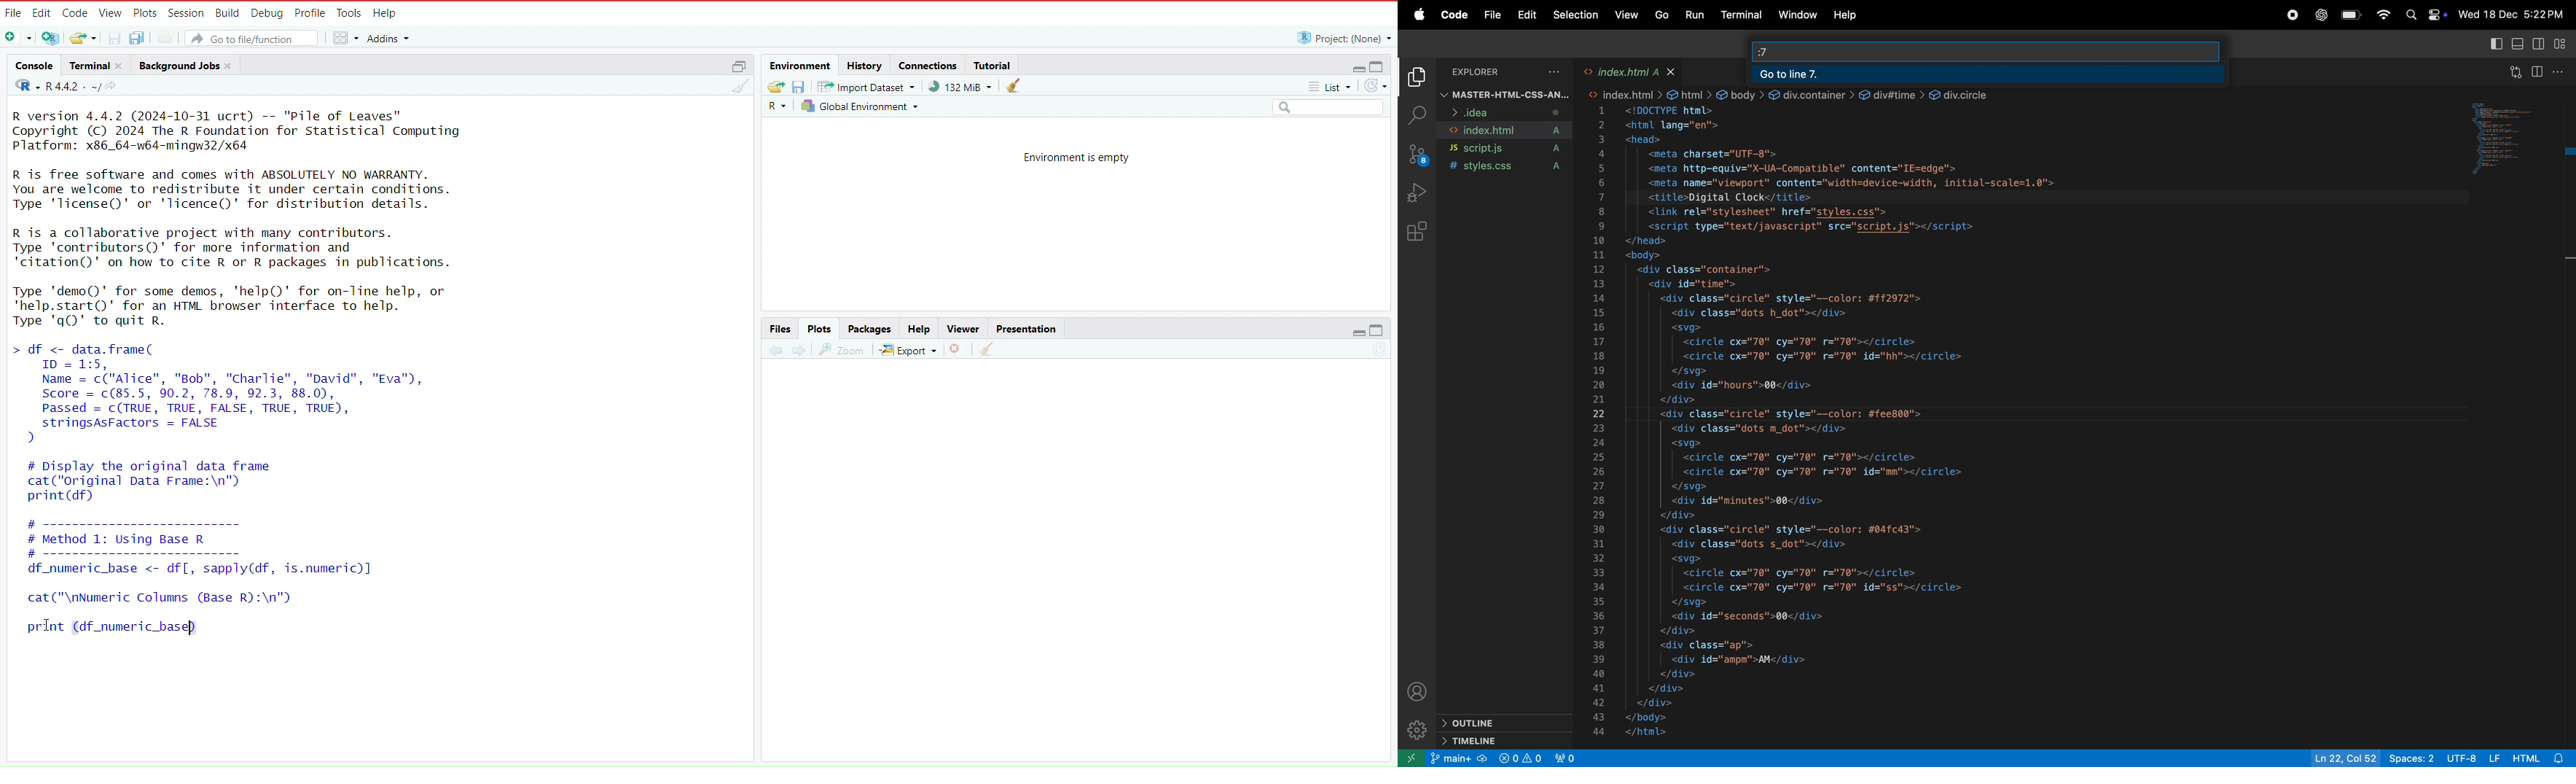  What do you see at coordinates (350, 12) in the screenshot?
I see `Tools` at bounding box center [350, 12].